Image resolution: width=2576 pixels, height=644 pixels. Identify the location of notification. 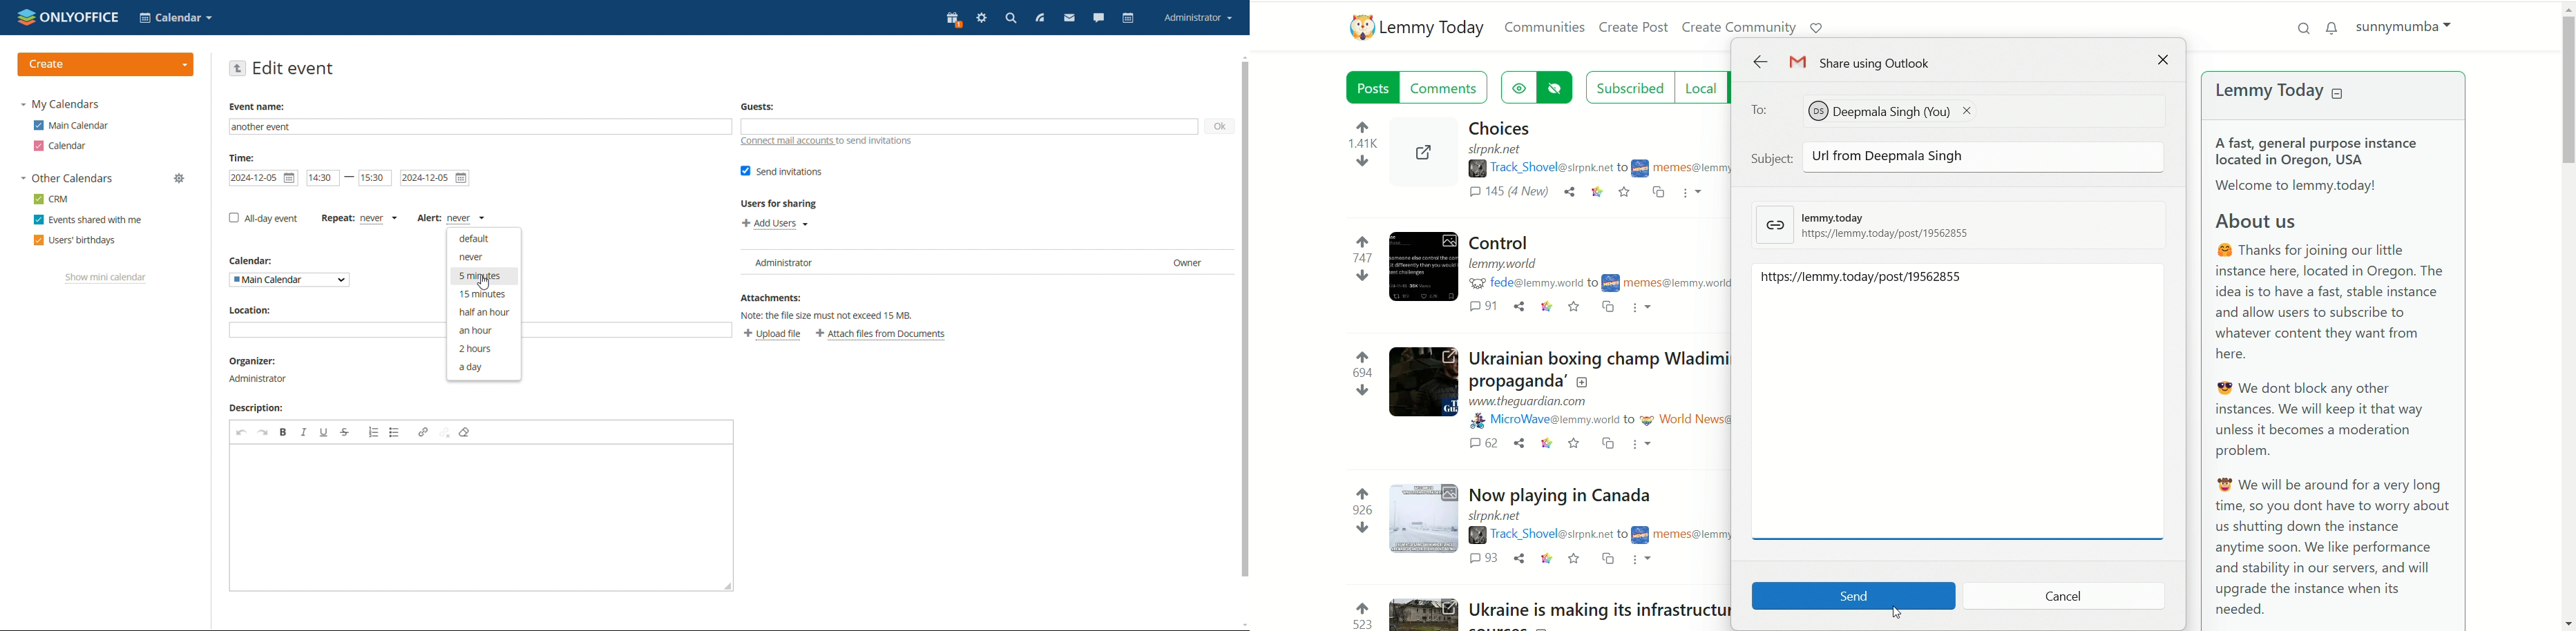
(2334, 28).